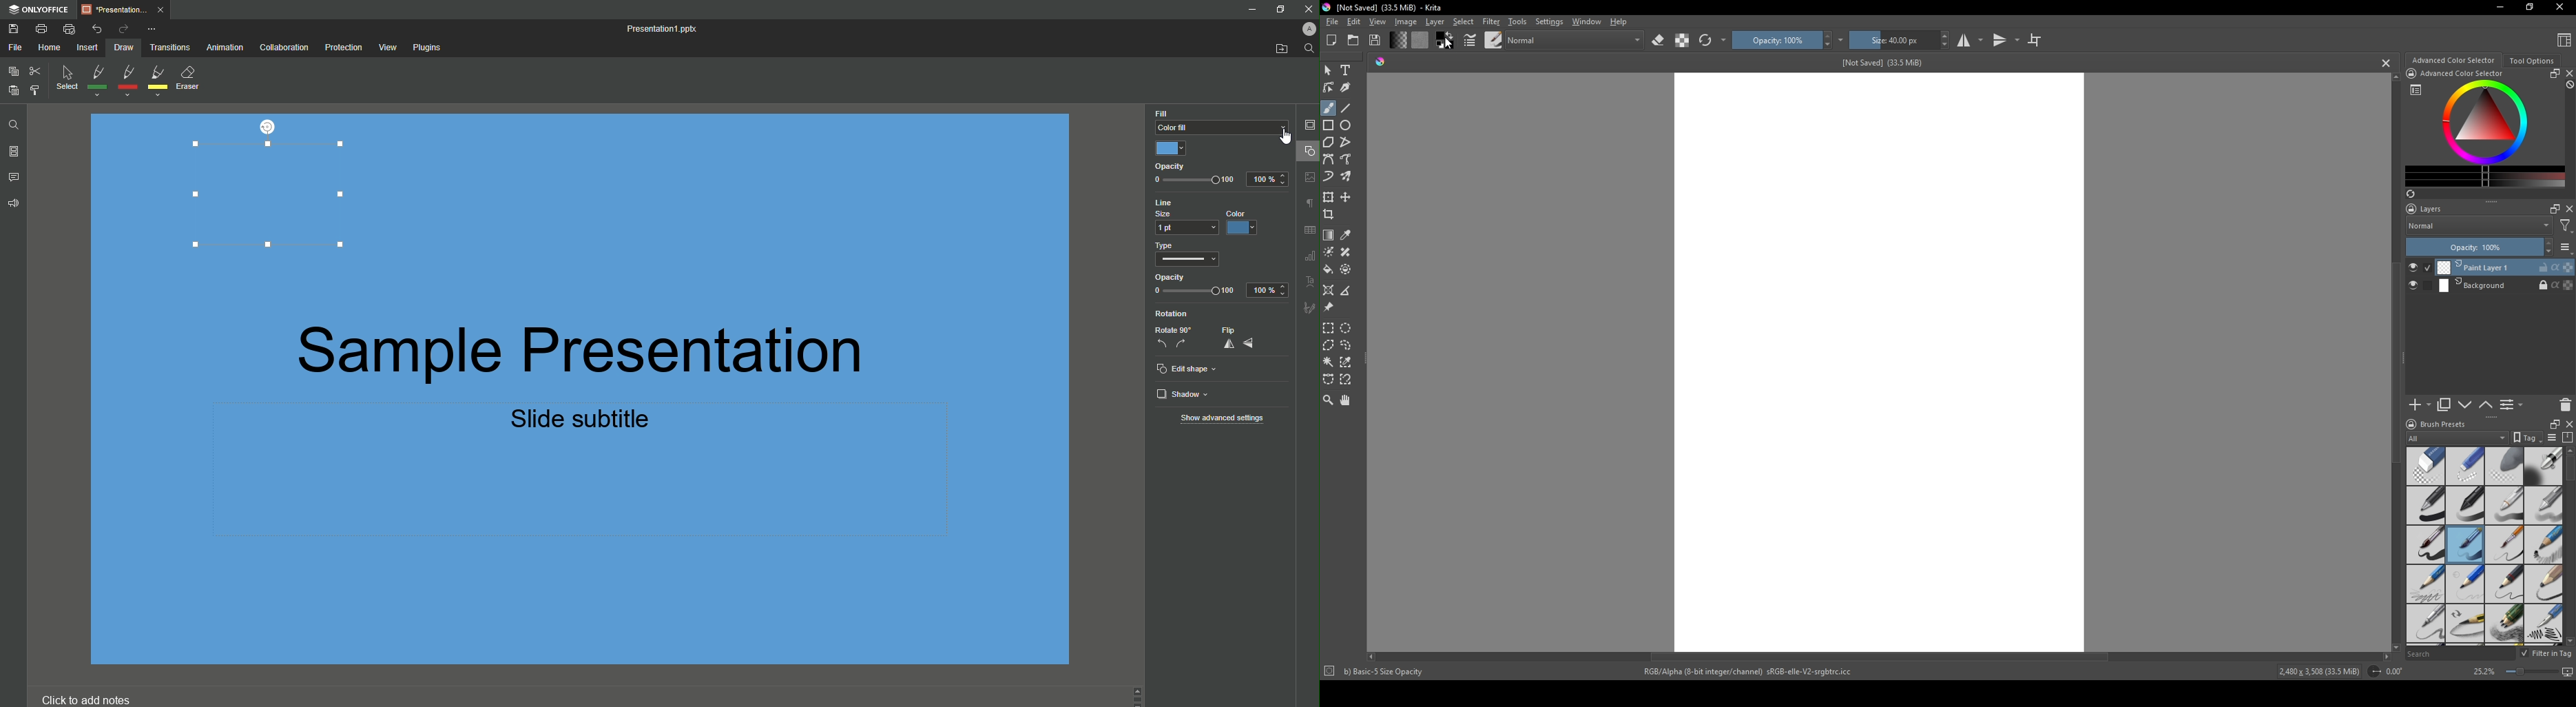  What do you see at coordinates (1268, 177) in the screenshot?
I see `100%` at bounding box center [1268, 177].